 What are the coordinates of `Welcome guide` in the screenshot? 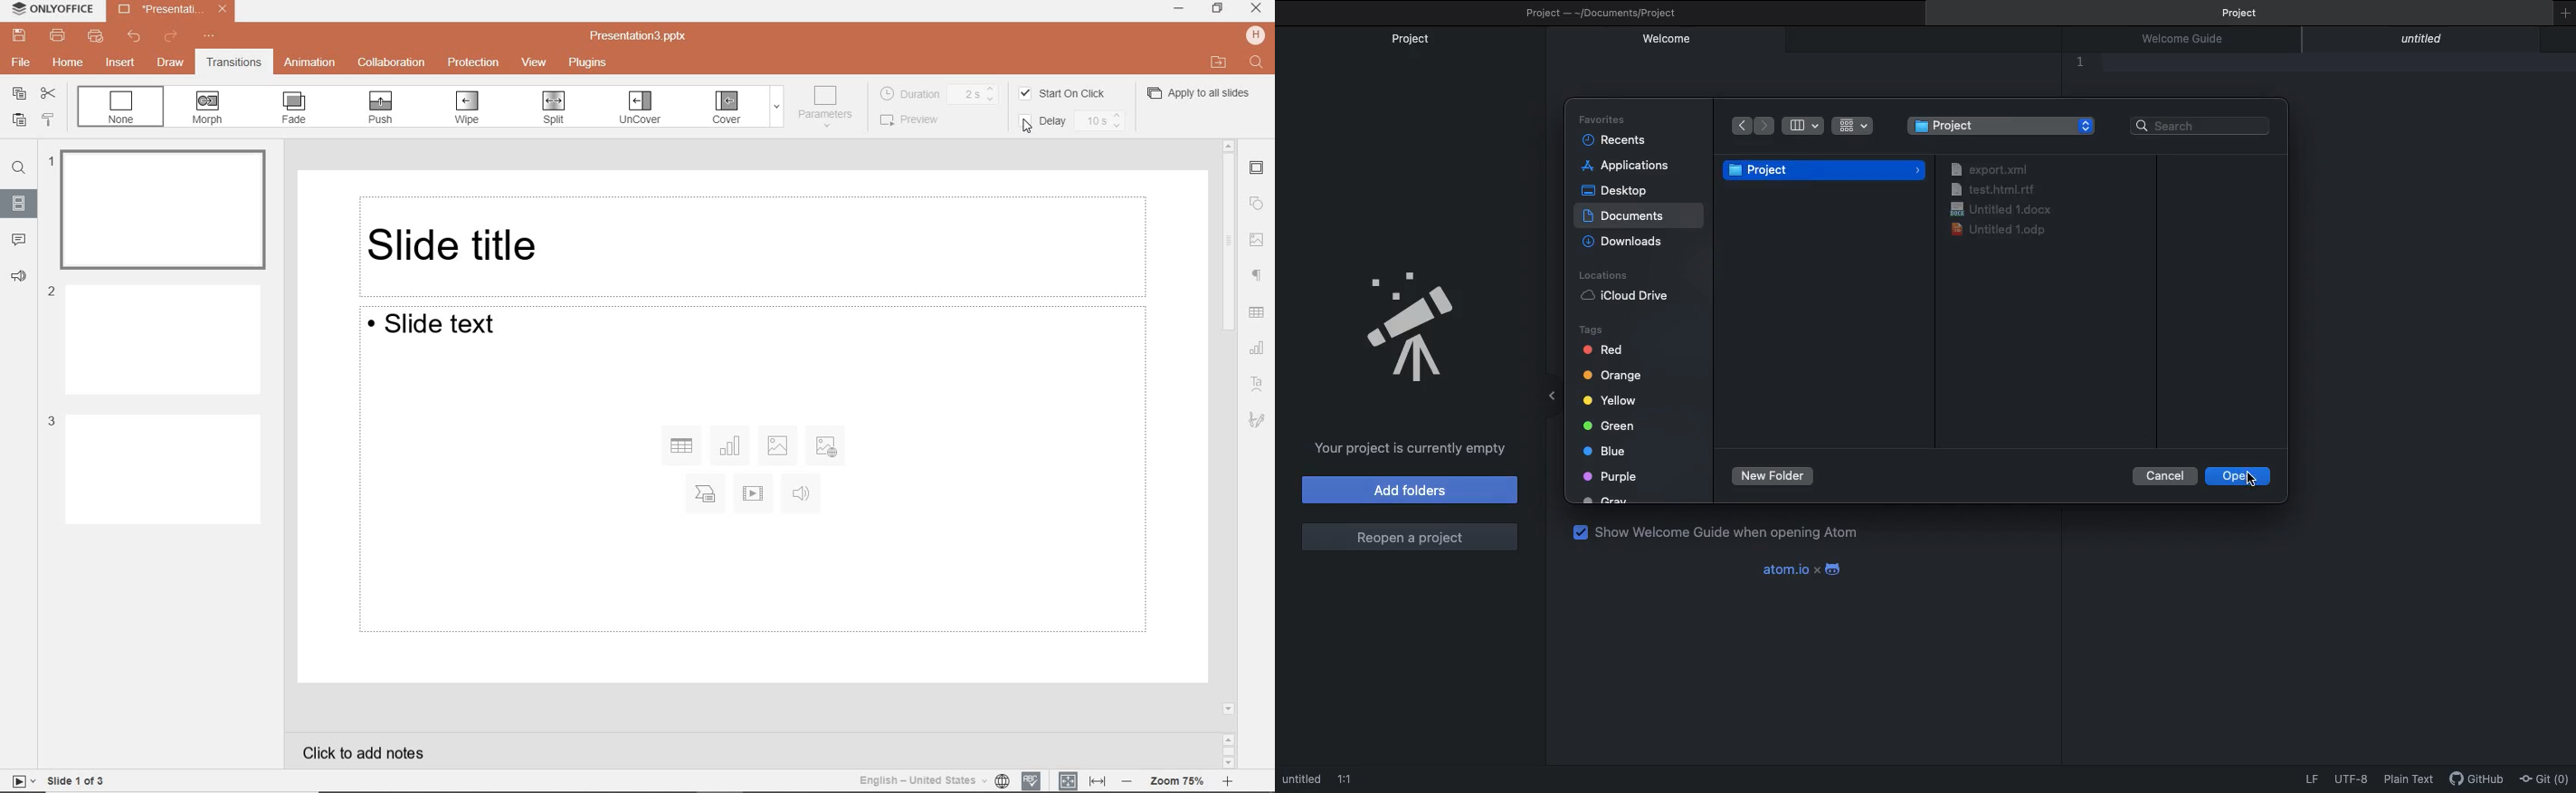 It's located at (2191, 40).